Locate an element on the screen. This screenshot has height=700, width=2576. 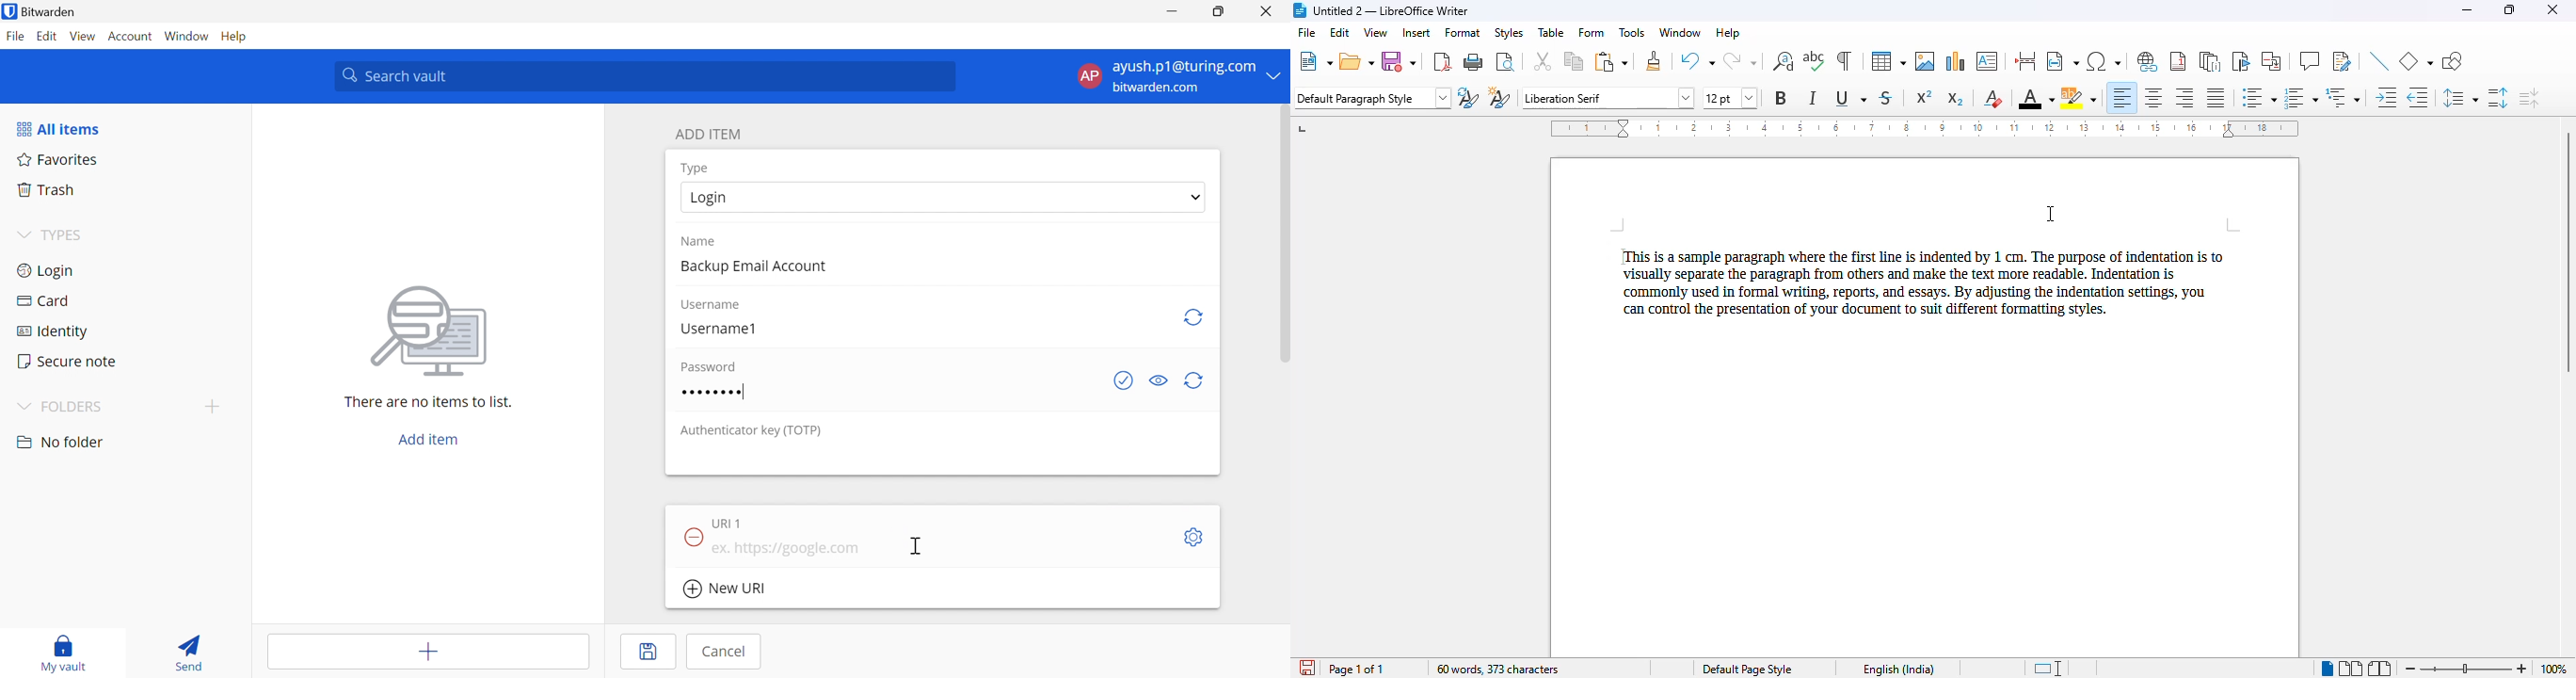
table is located at coordinates (1551, 32).